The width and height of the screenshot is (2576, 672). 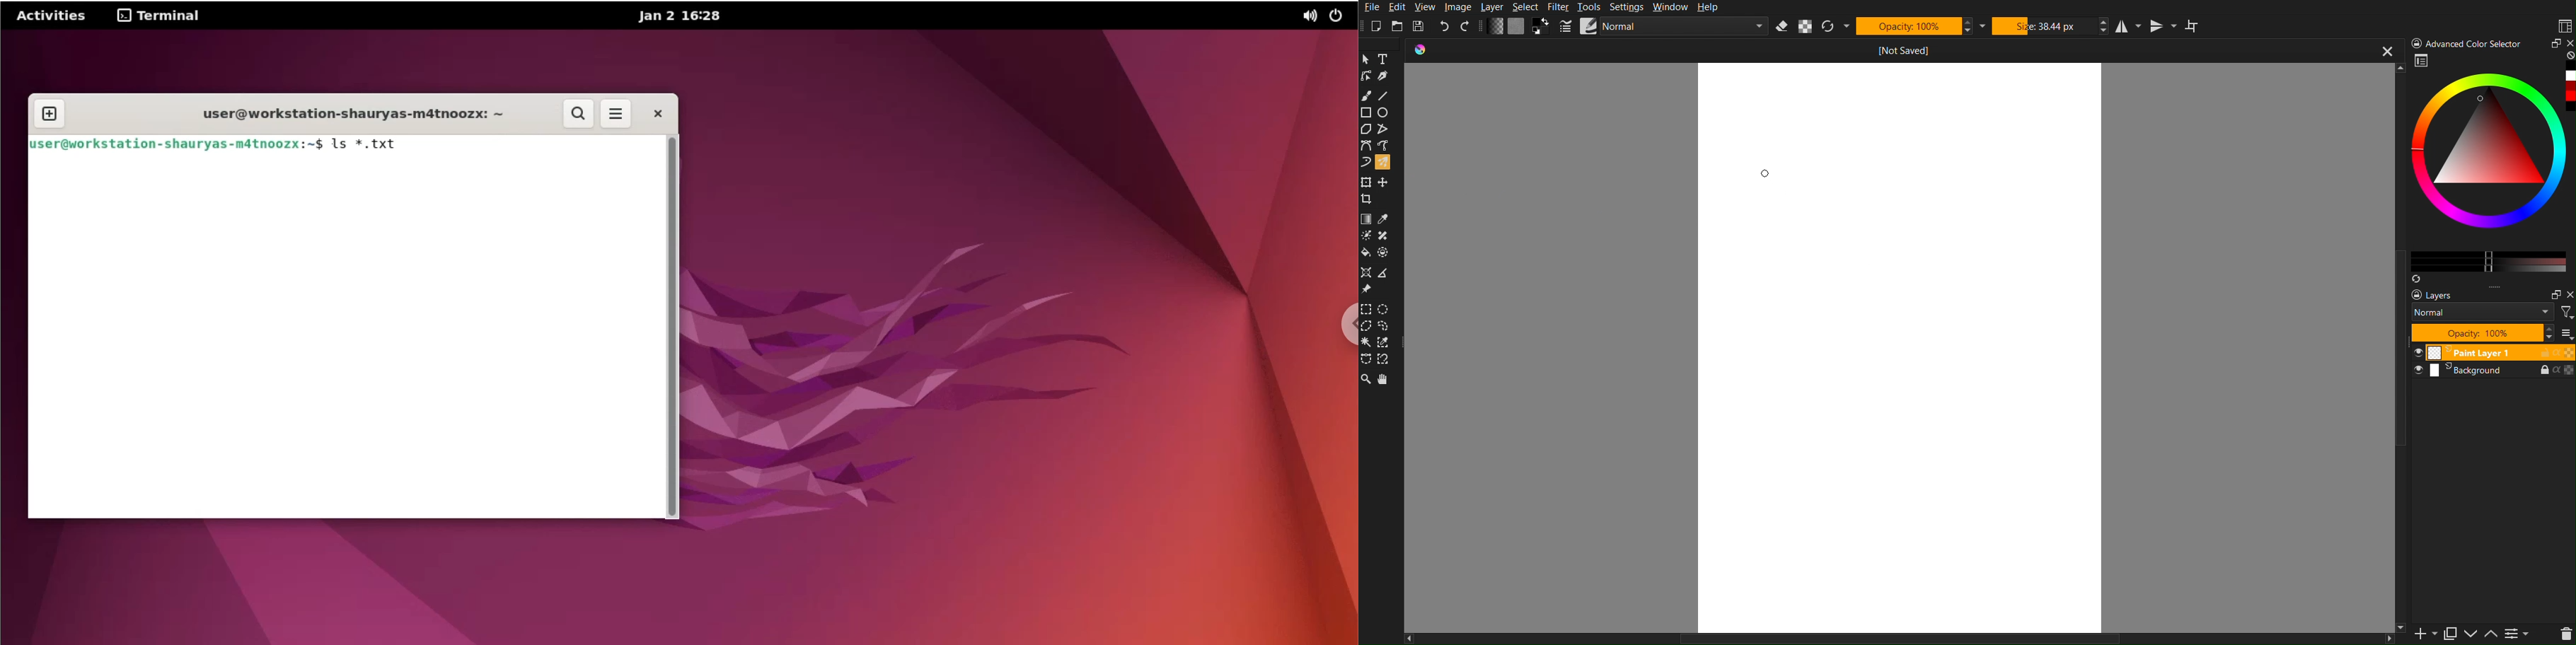 What do you see at coordinates (1388, 309) in the screenshot?
I see `Ellipse selection Tool` at bounding box center [1388, 309].